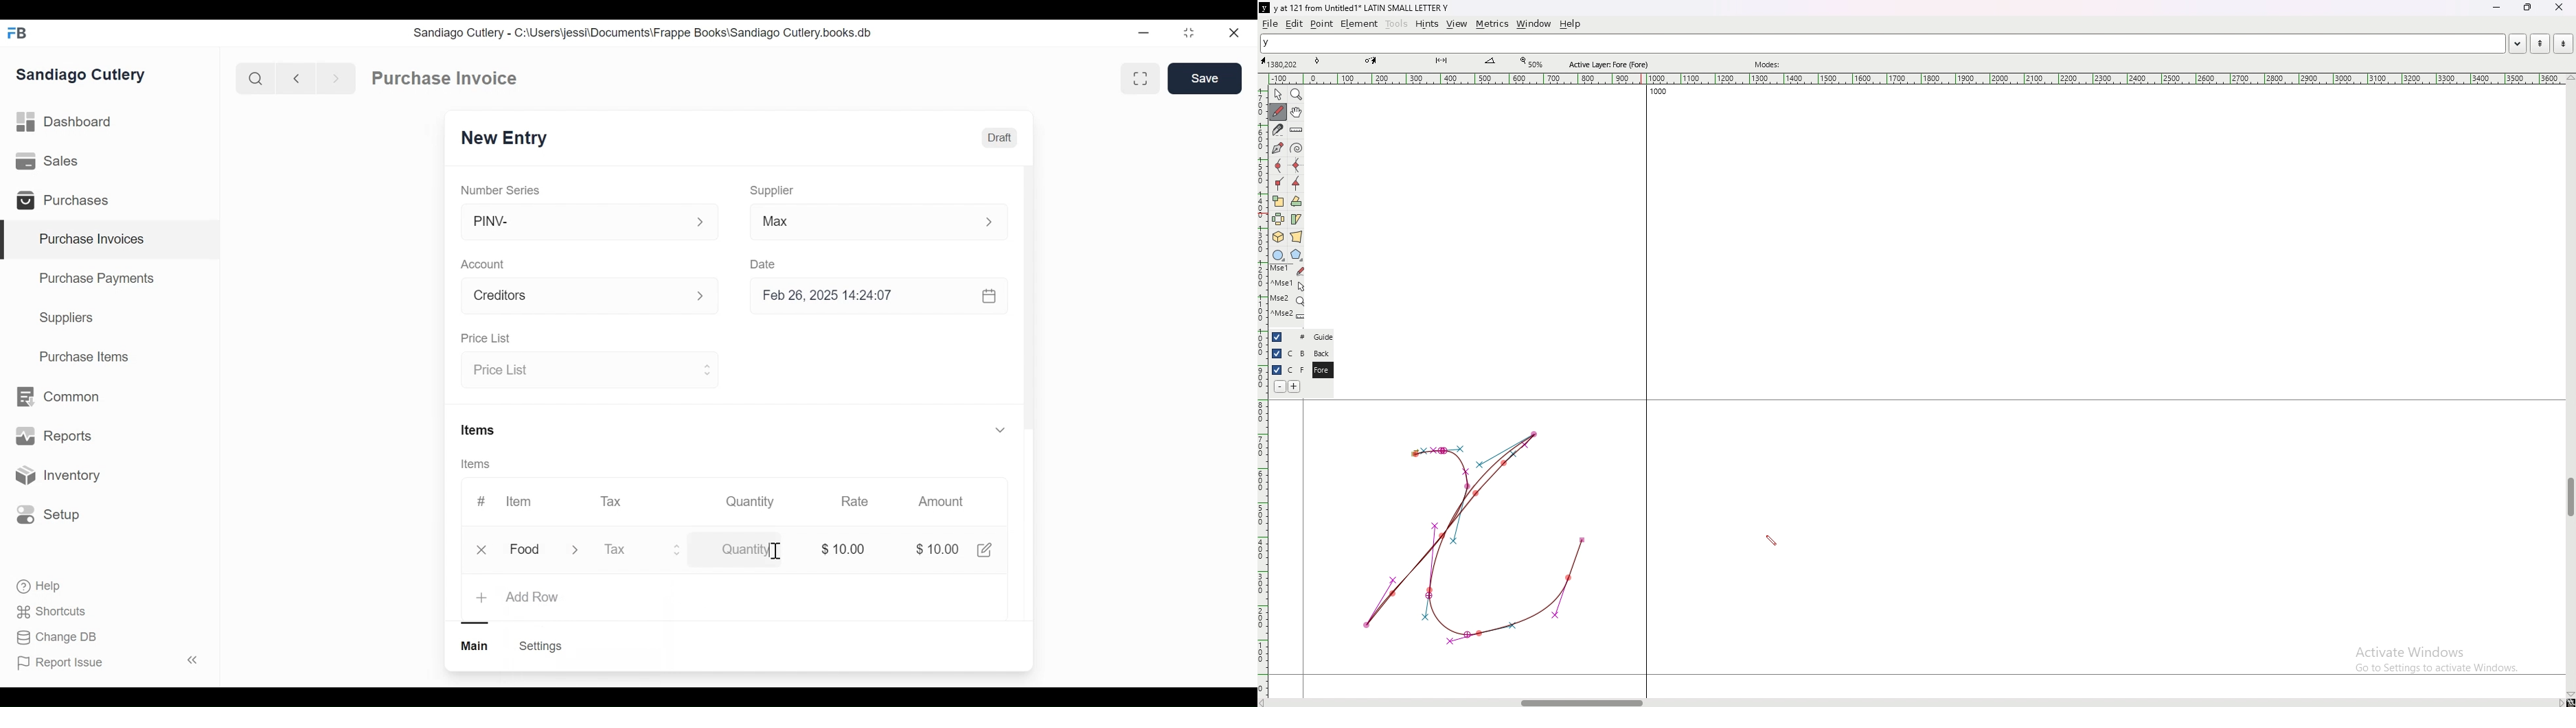 The width and height of the screenshot is (2576, 728). Describe the element at coordinates (65, 122) in the screenshot. I see `Dashboard` at that location.